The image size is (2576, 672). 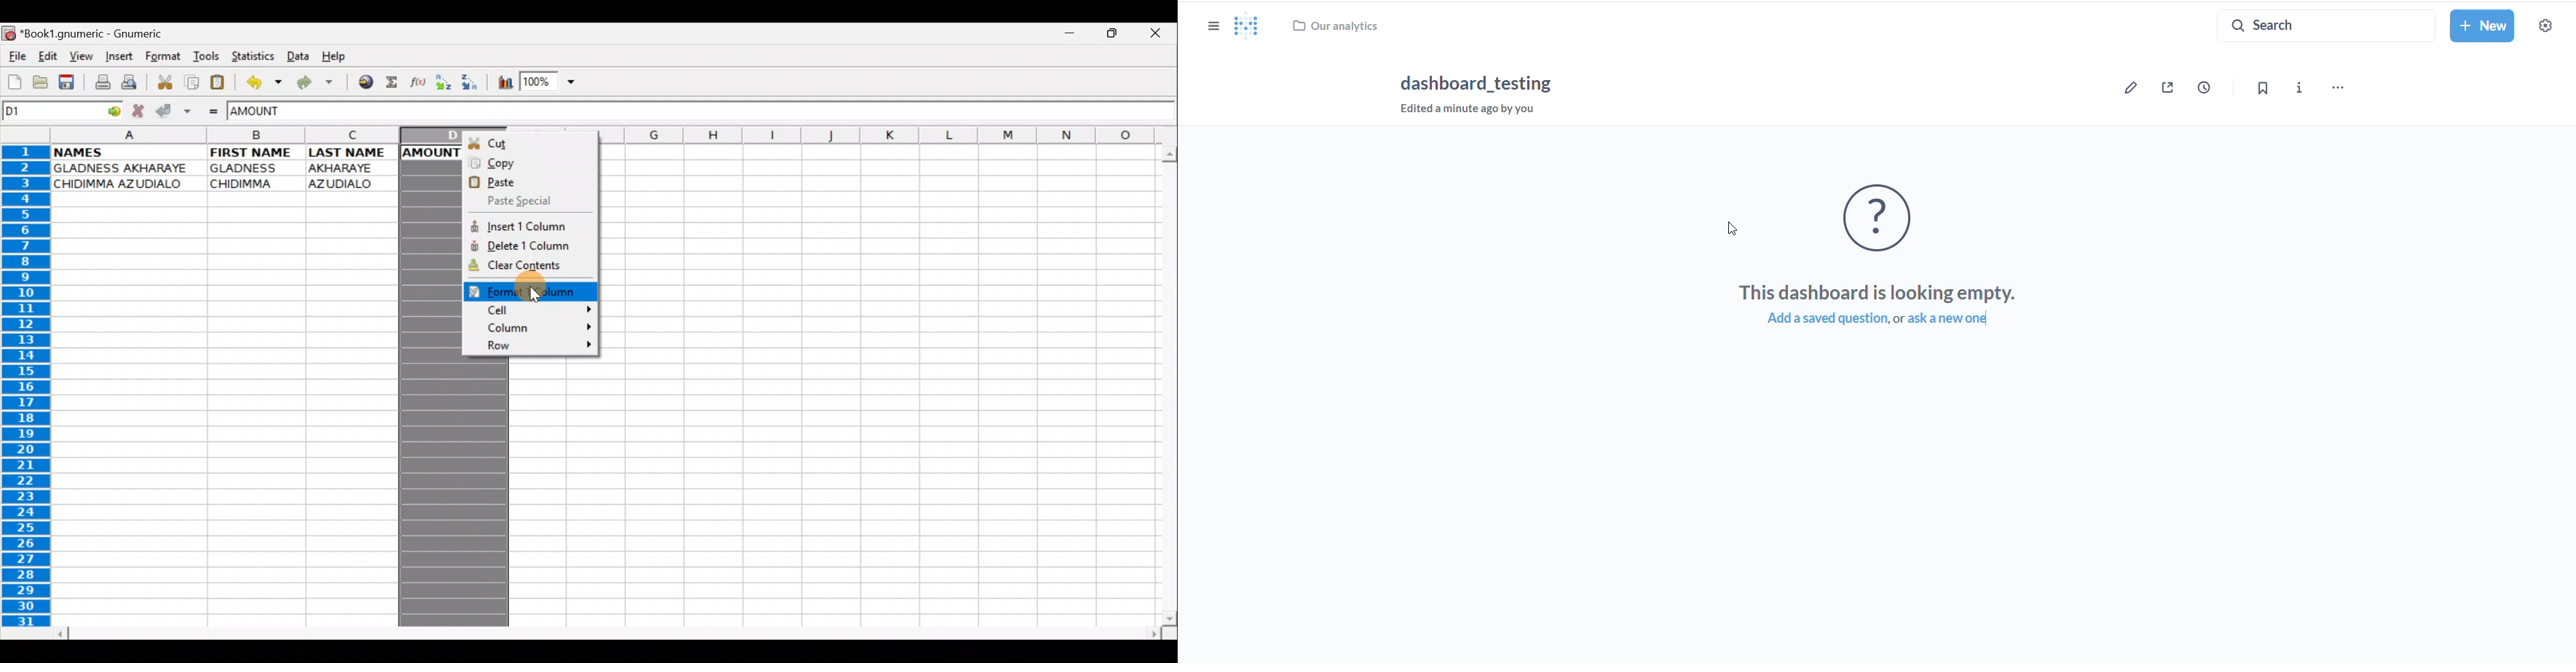 I want to click on Tools, so click(x=203, y=57).